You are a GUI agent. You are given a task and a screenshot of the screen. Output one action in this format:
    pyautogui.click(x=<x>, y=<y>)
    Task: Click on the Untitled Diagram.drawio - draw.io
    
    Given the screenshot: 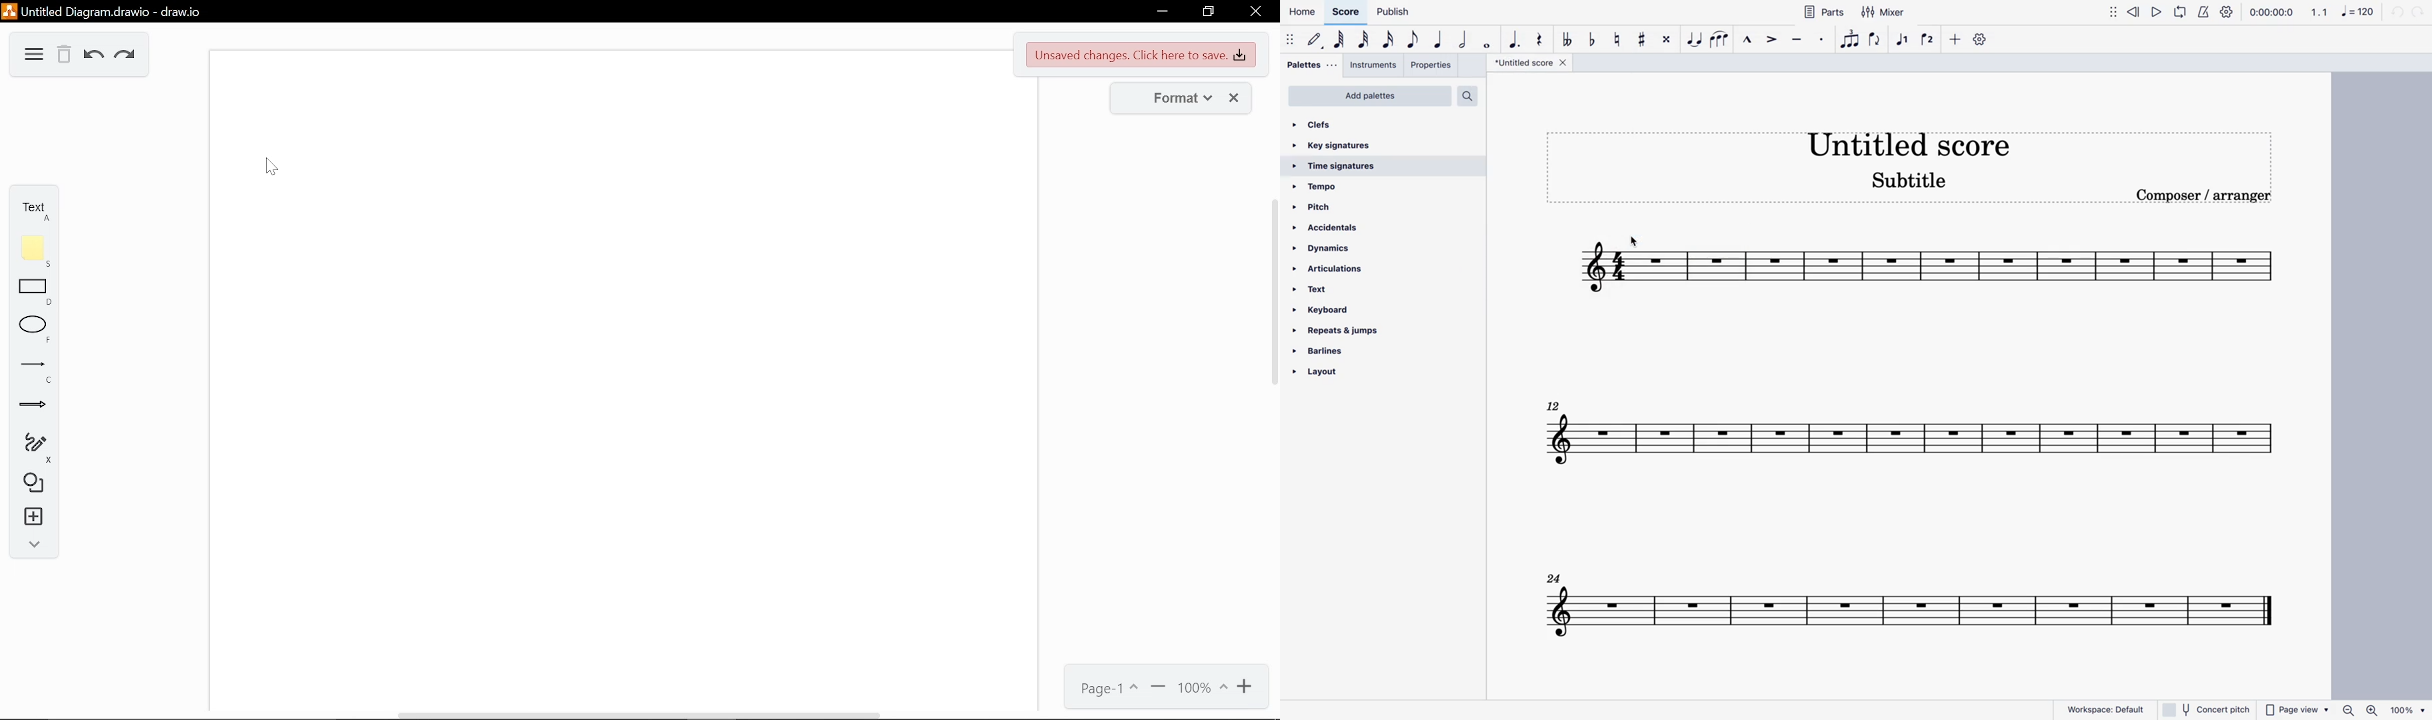 What is the action you would take?
    pyautogui.click(x=112, y=12)
    